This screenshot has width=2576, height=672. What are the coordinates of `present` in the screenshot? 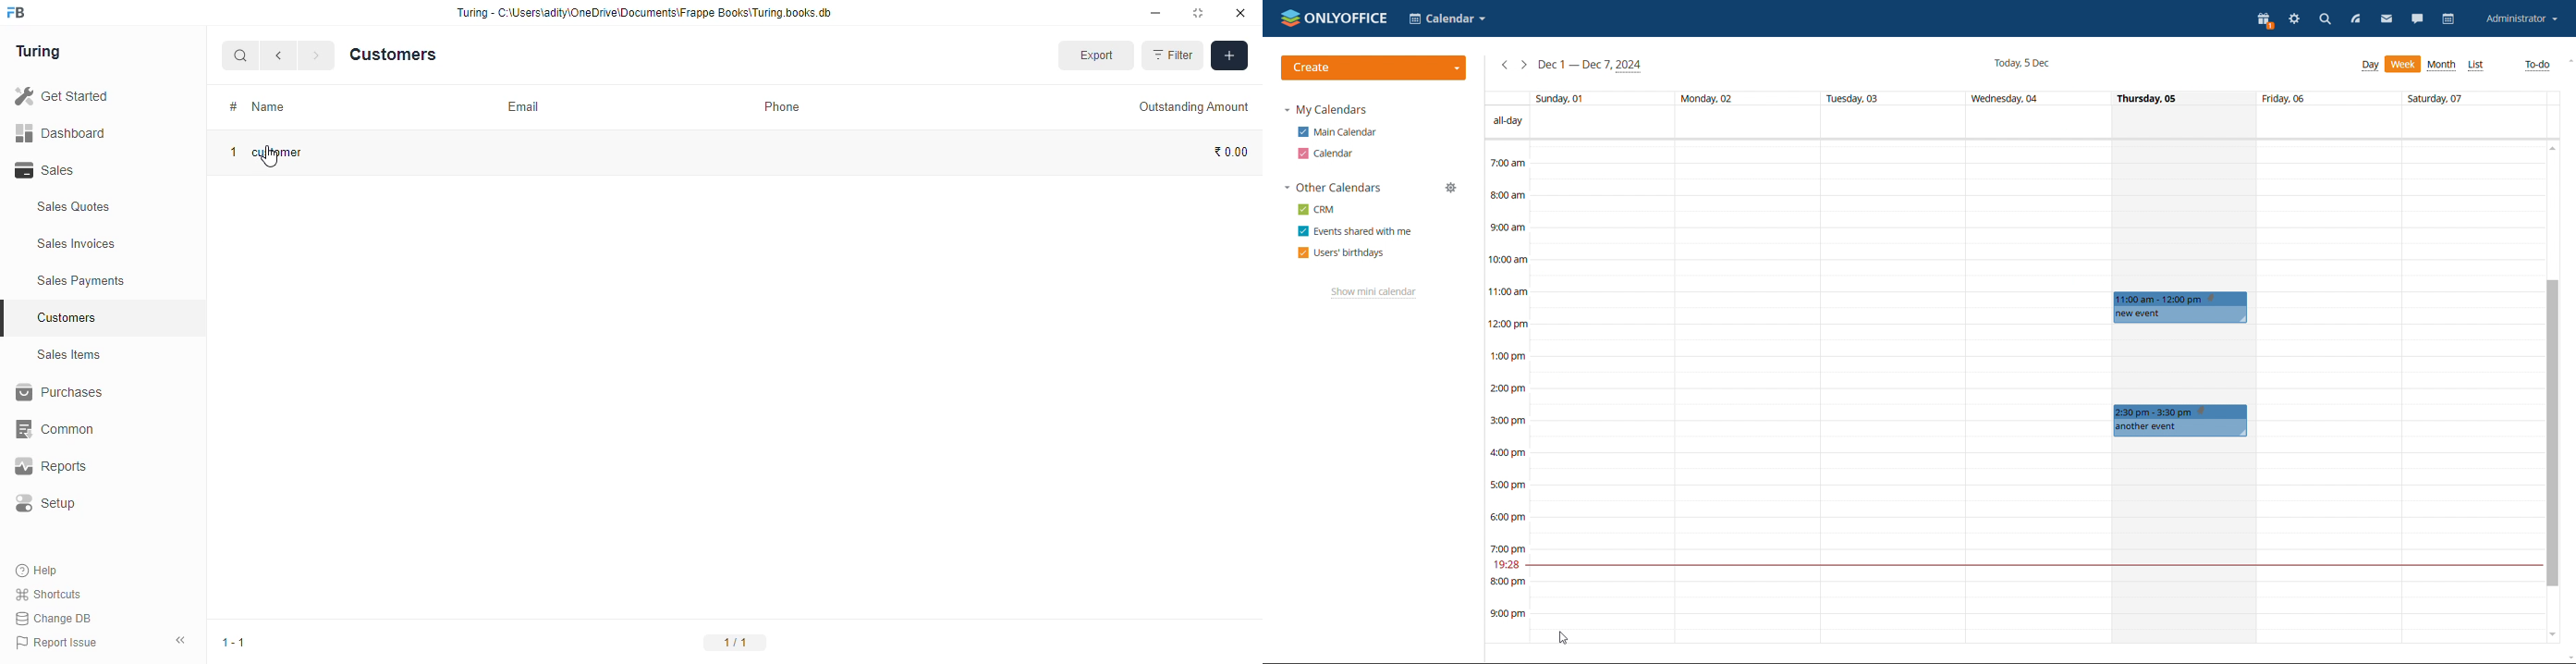 It's located at (2266, 21).